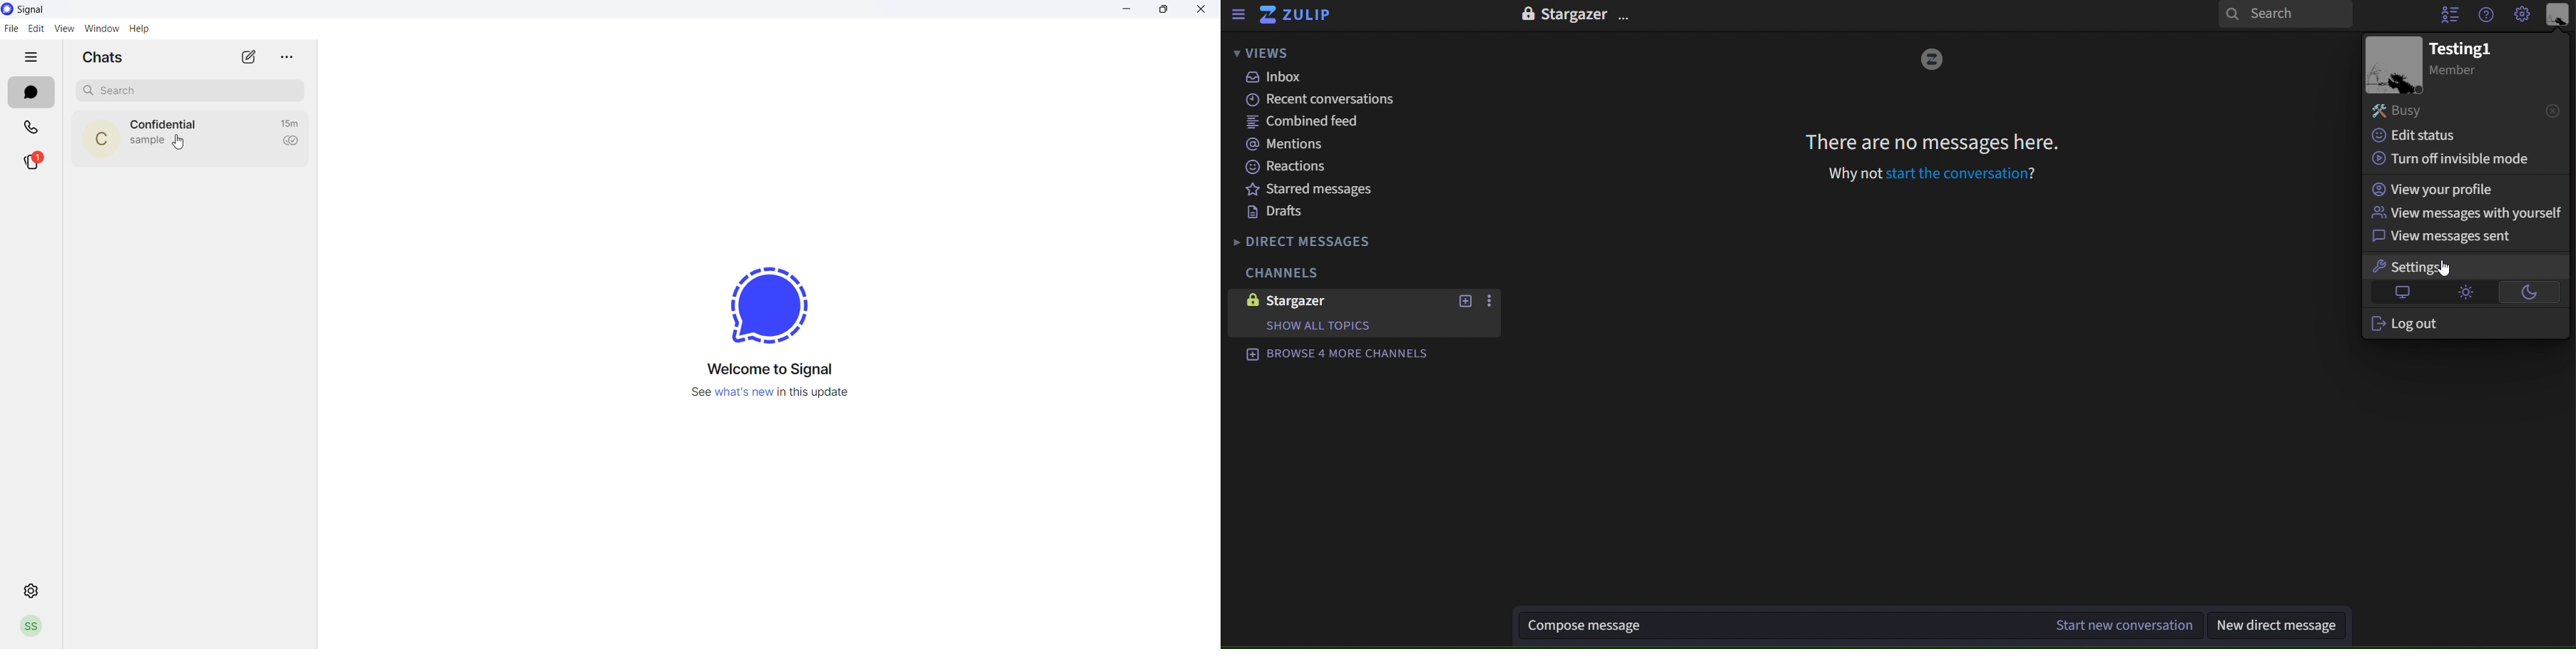  Describe the element at coordinates (2460, 72) in the screenshot. I see `Member` at that location.